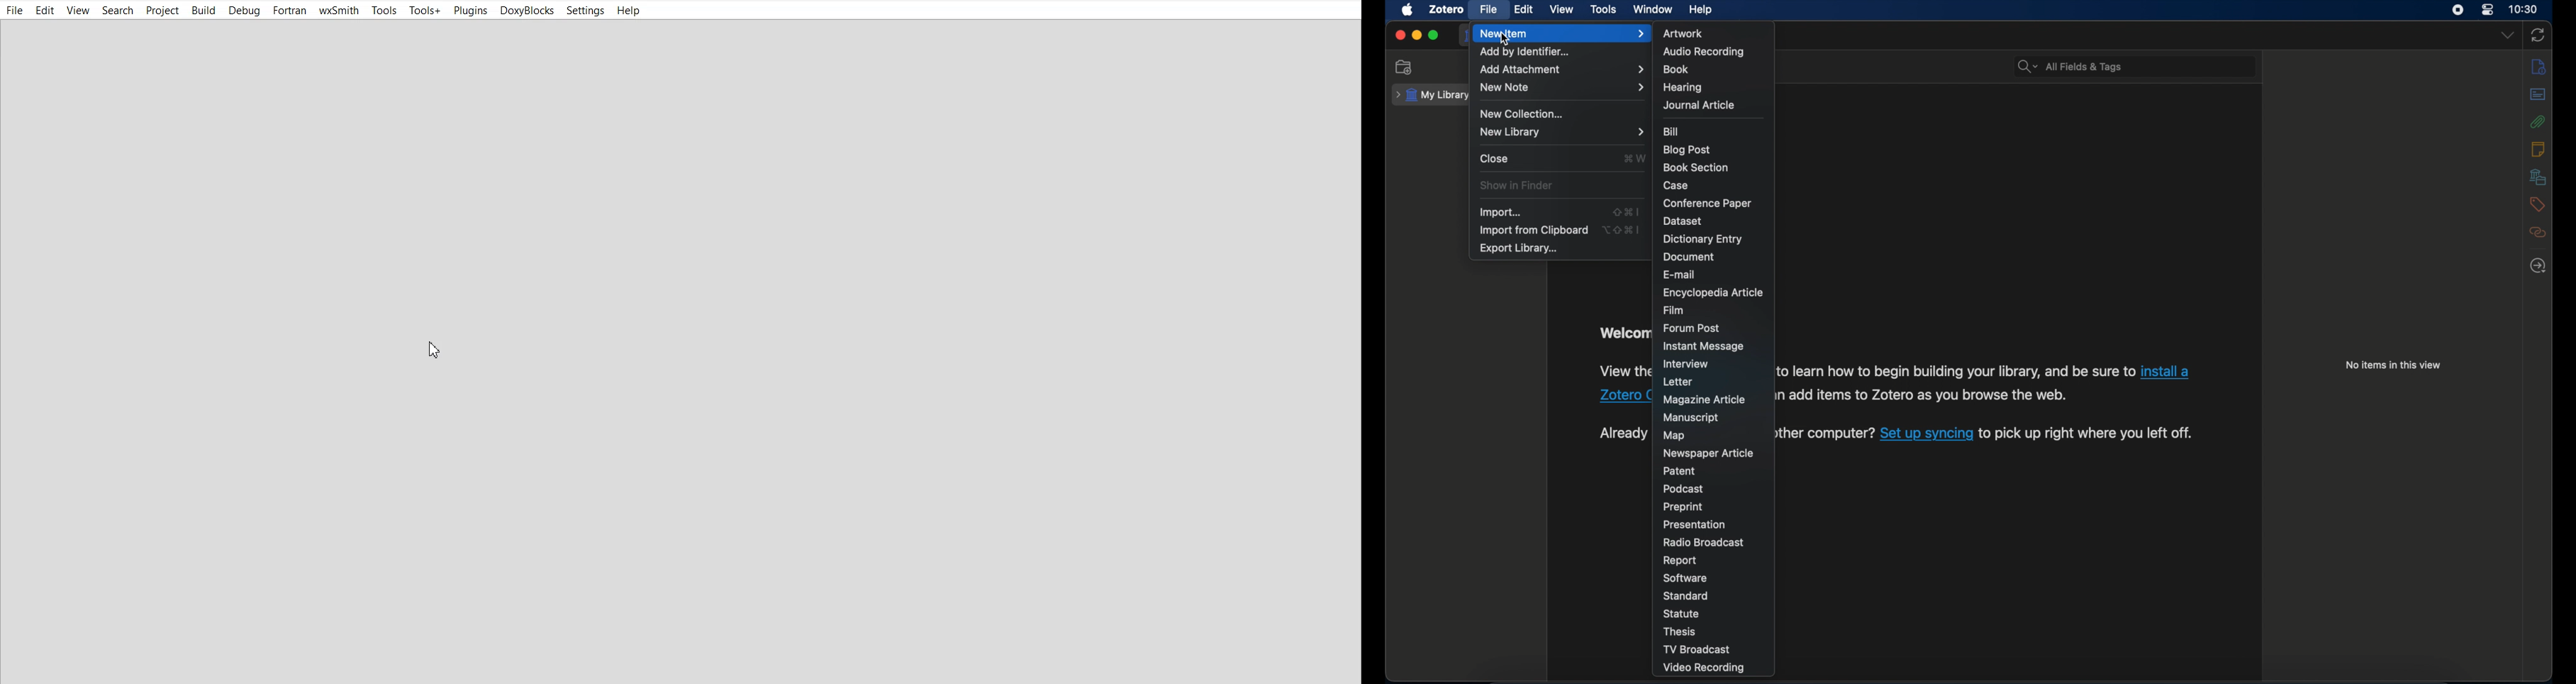 This screenshot has width=2576, height=700. I want to click on tools, so click(1604, 10).